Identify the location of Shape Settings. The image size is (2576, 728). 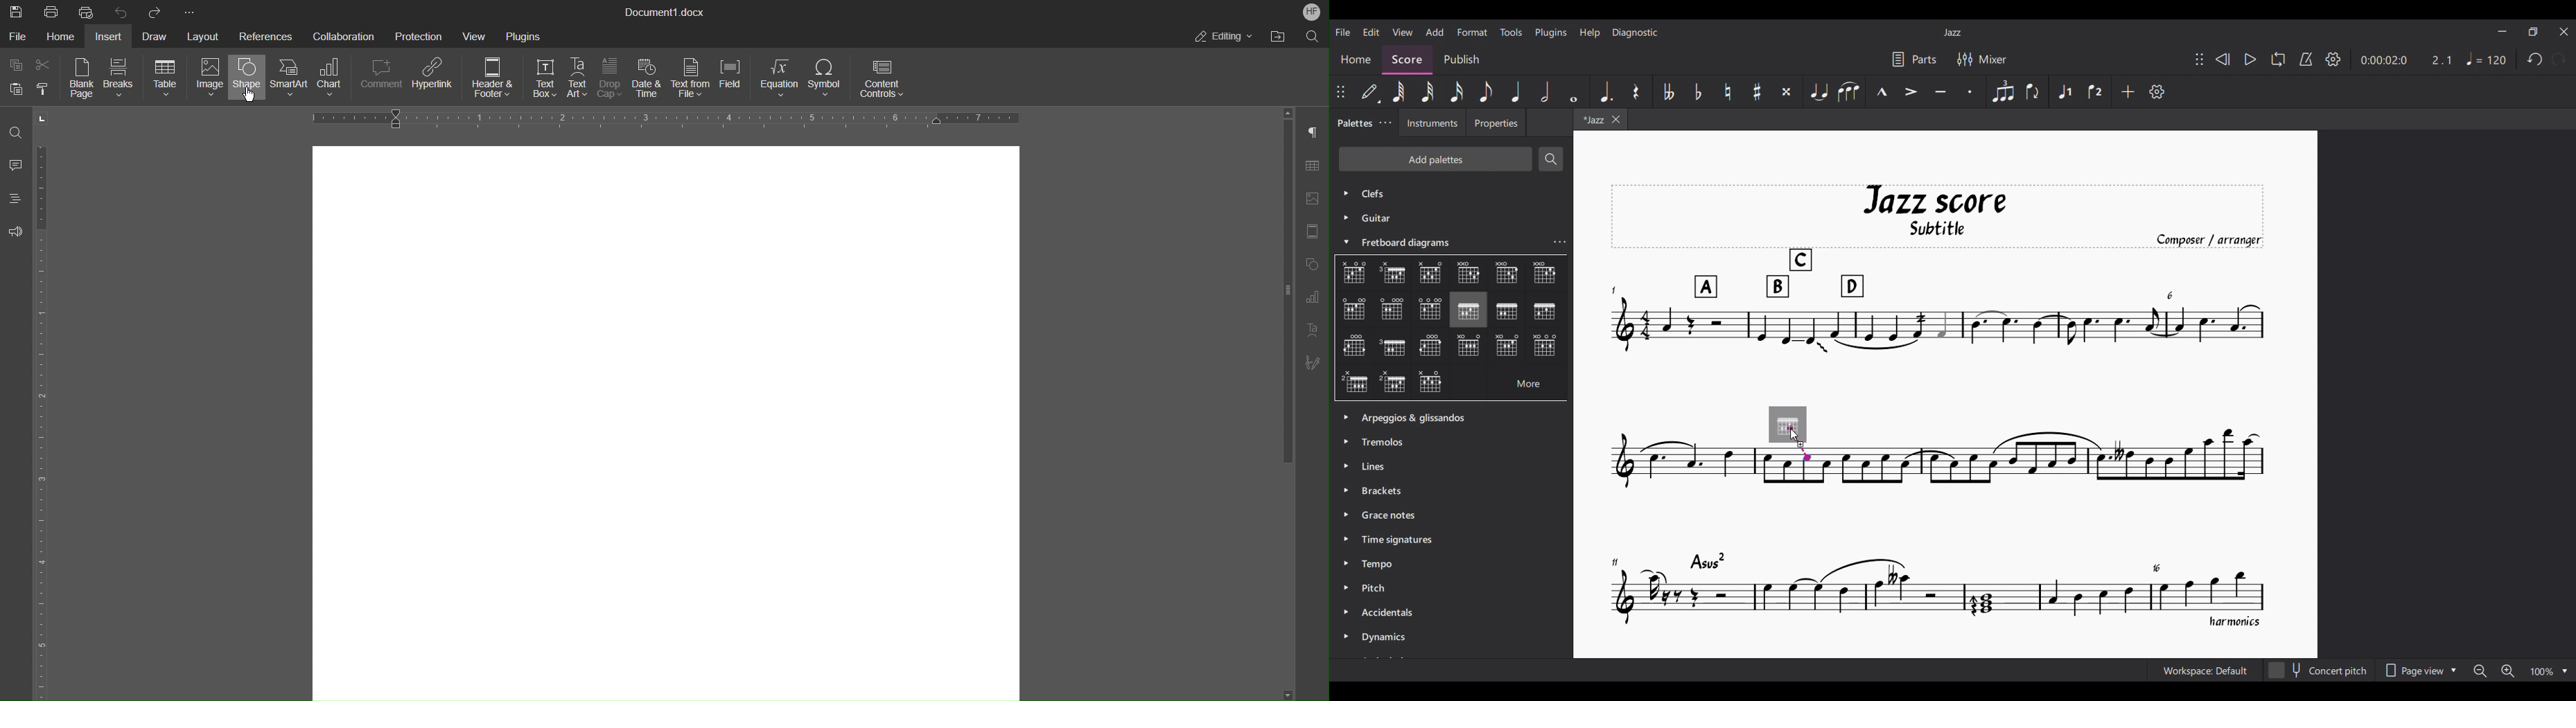
(1315, 263).